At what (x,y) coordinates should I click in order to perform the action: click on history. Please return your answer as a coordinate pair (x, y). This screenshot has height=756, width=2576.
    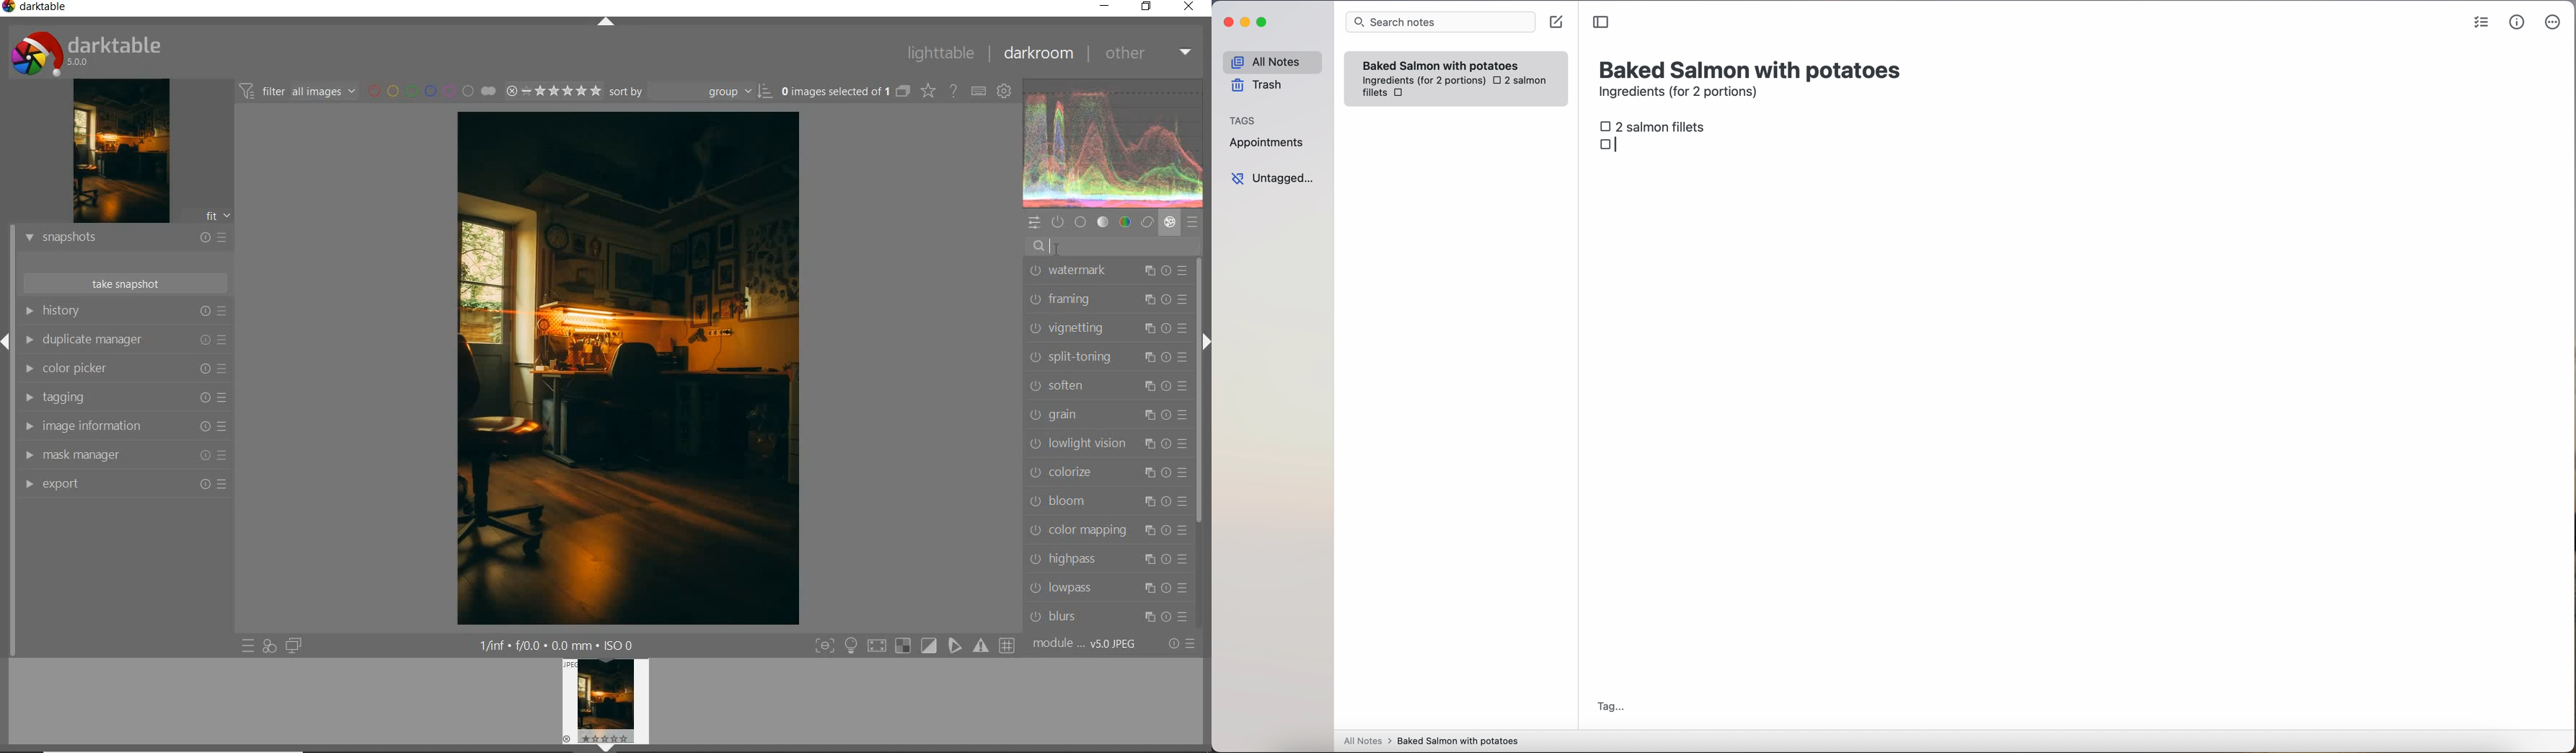
    Looking at the image, I should click on (125, 311).